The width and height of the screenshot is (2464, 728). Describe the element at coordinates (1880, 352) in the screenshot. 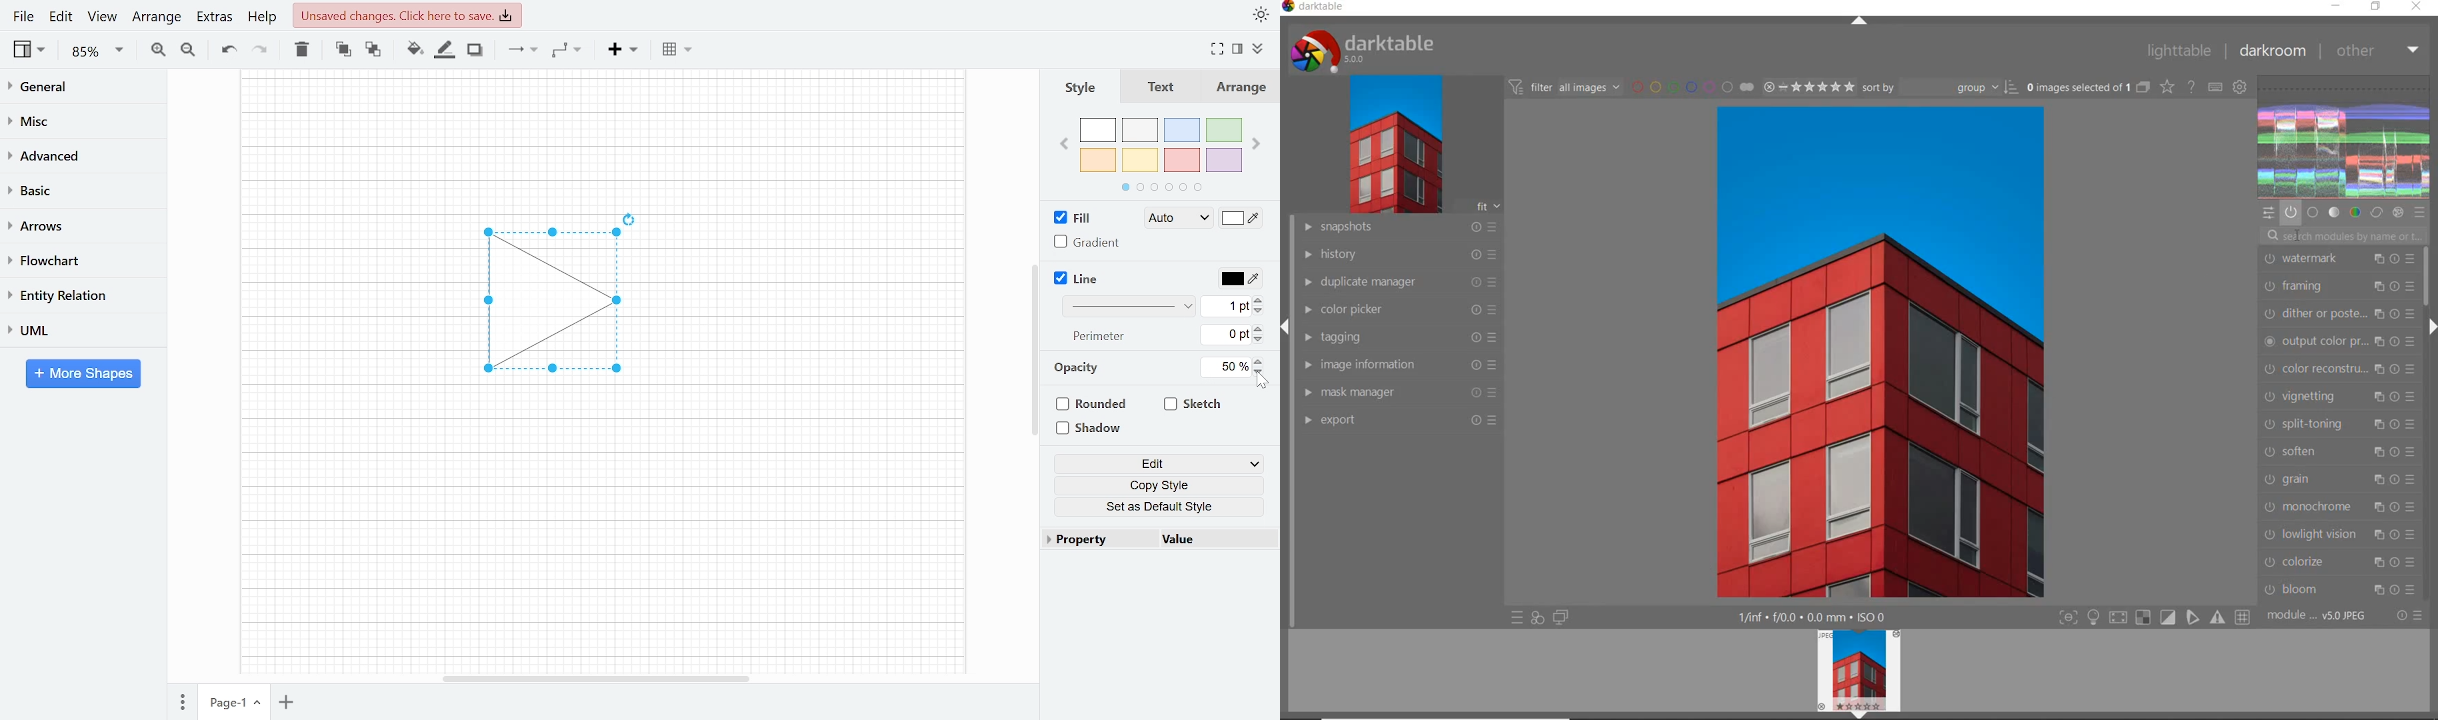

I see `selected image ` at that location.